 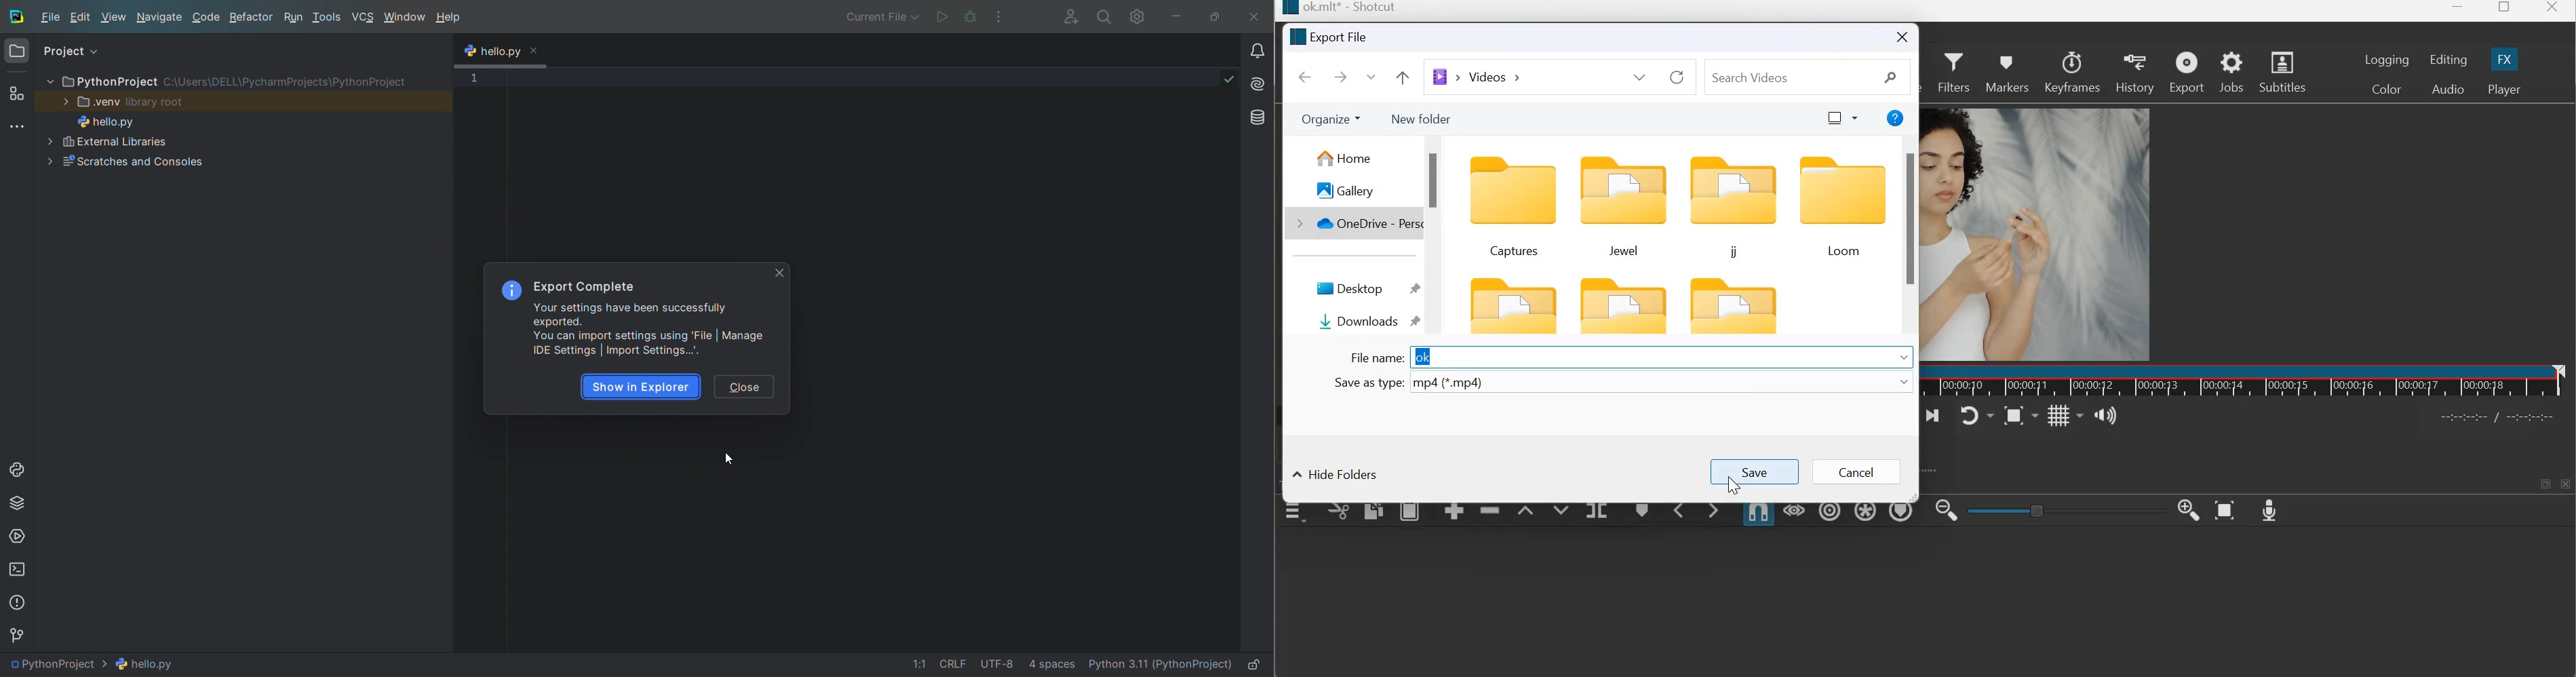 What do you see at coordinates (1905, 356) in the screenshot?
I see `dropdown` at bounding box center [1905, 356].